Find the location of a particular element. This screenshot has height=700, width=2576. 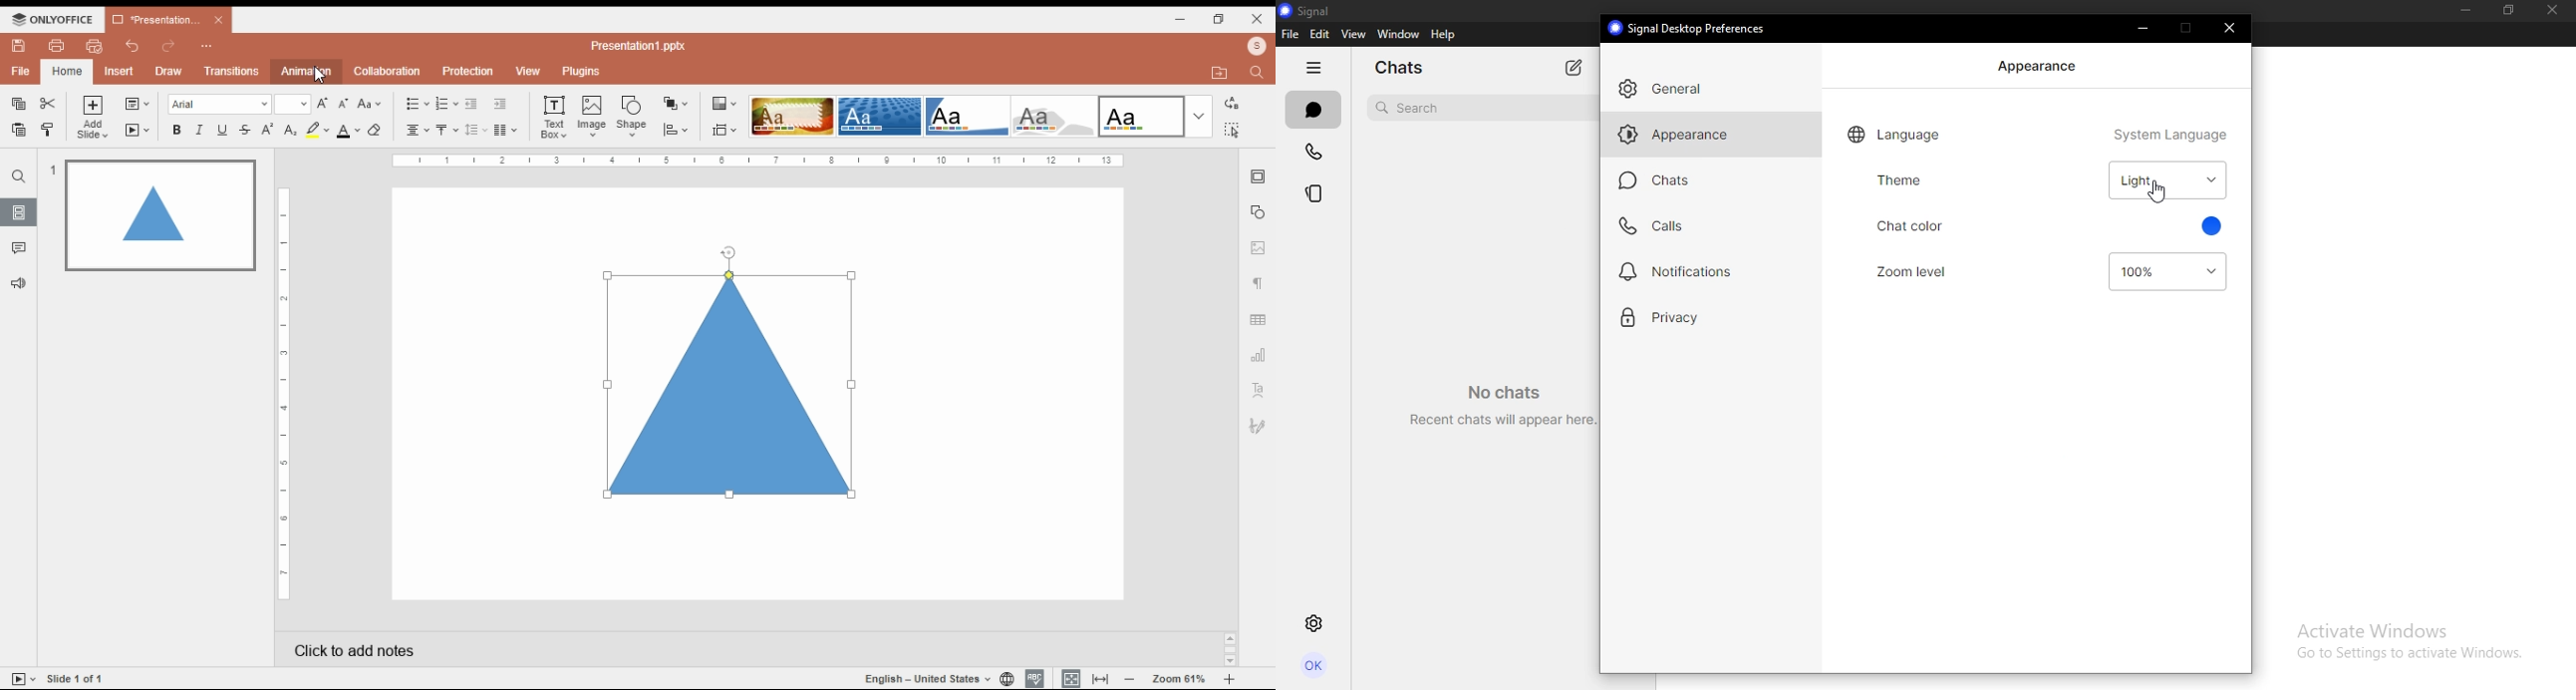

restore is located at coordinates (1220, 19).